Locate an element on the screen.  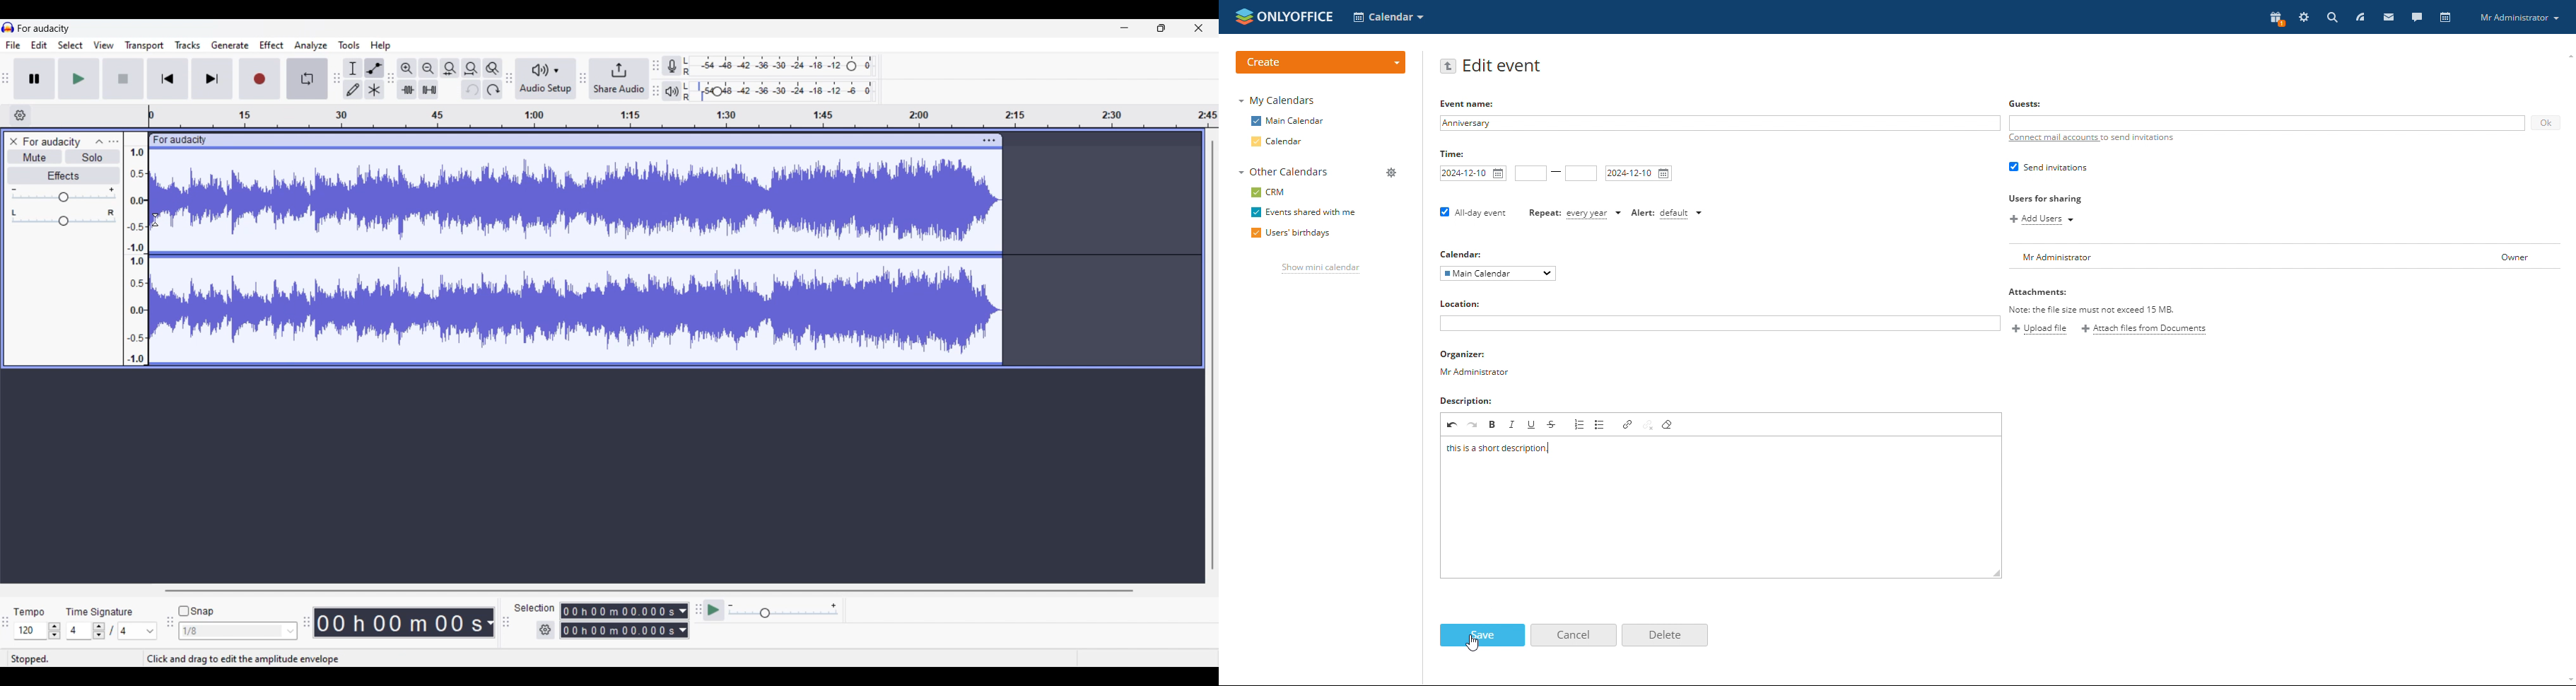
Help is located at coordinates (380, 46).